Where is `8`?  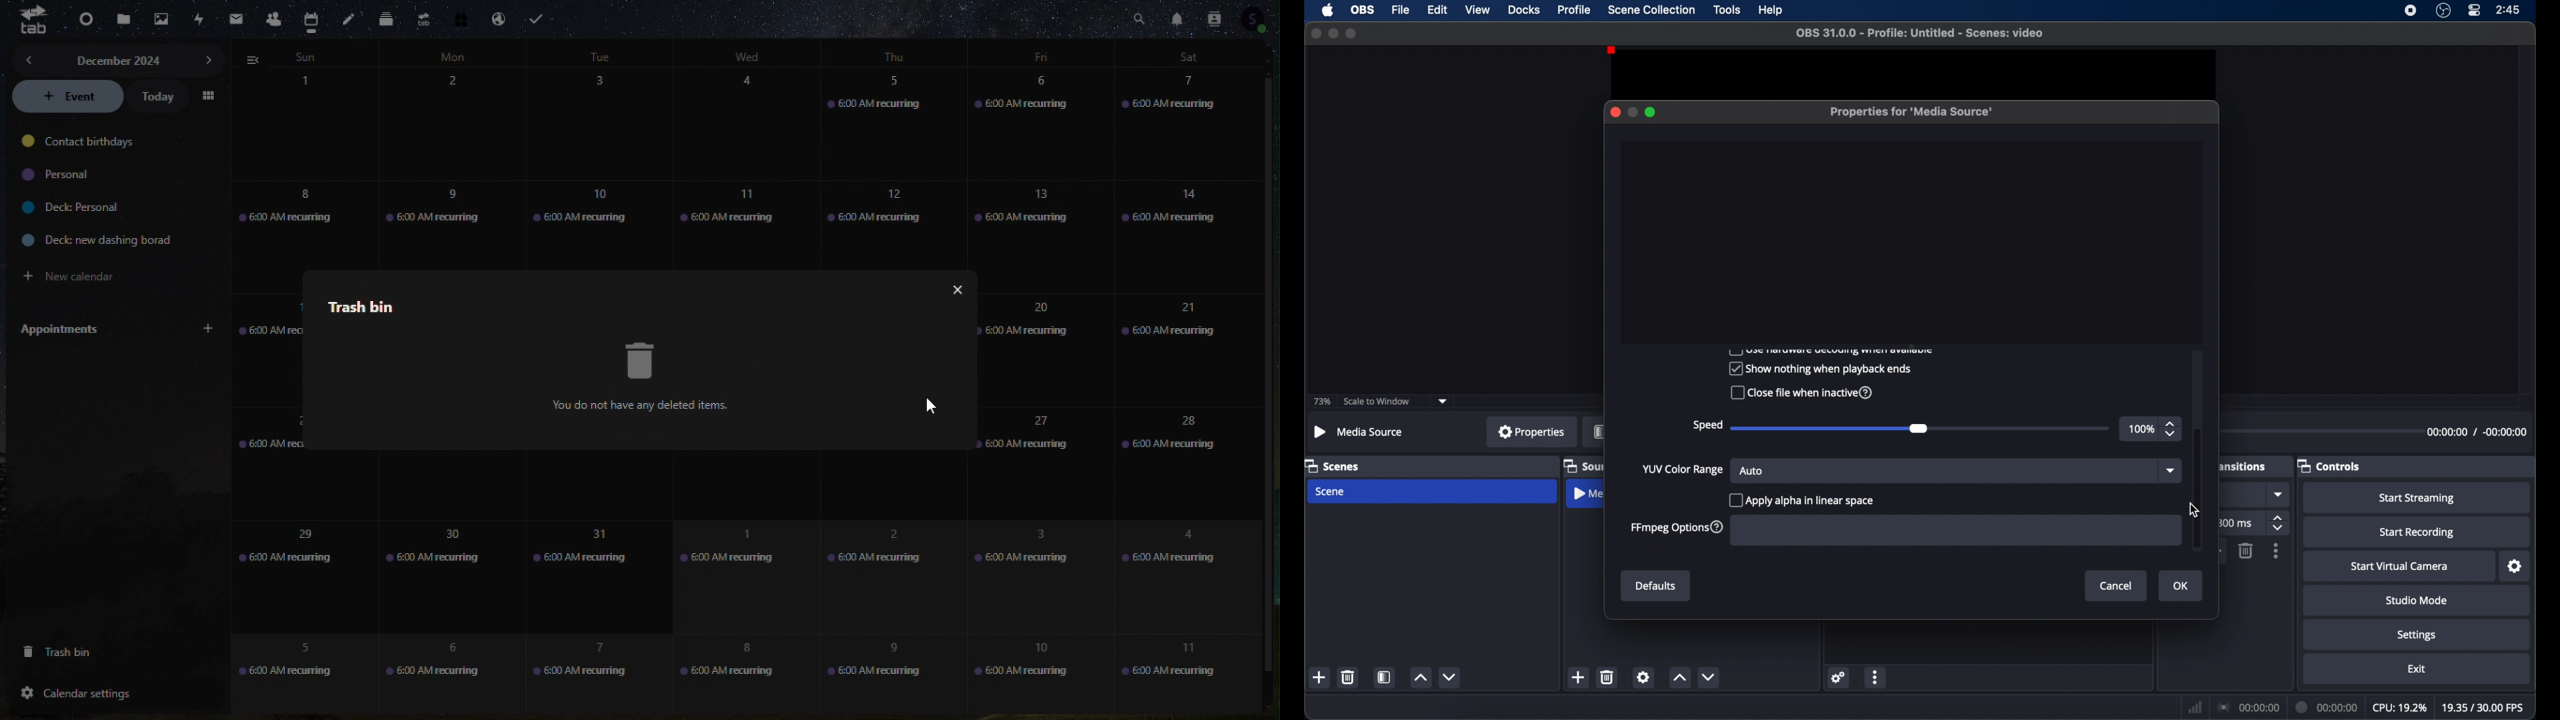
8 is located at coordinates (286, 212).